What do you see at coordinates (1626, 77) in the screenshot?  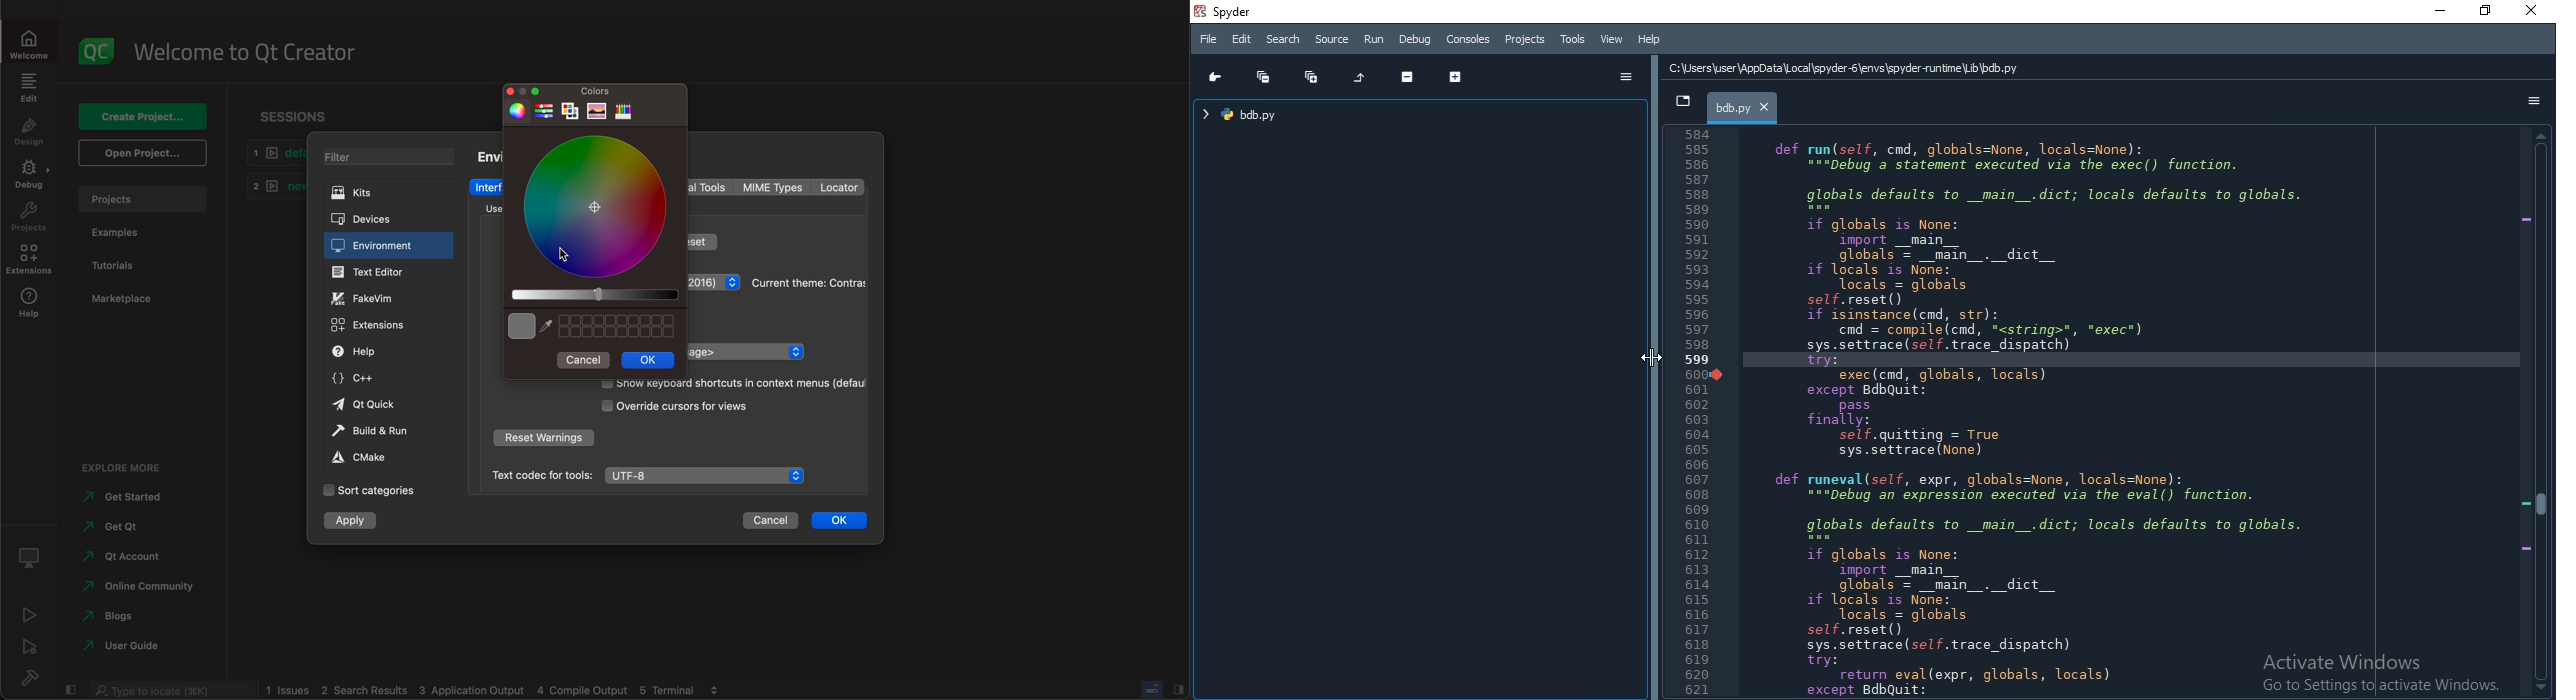 I see `options` at bounding box center [1626, 77].